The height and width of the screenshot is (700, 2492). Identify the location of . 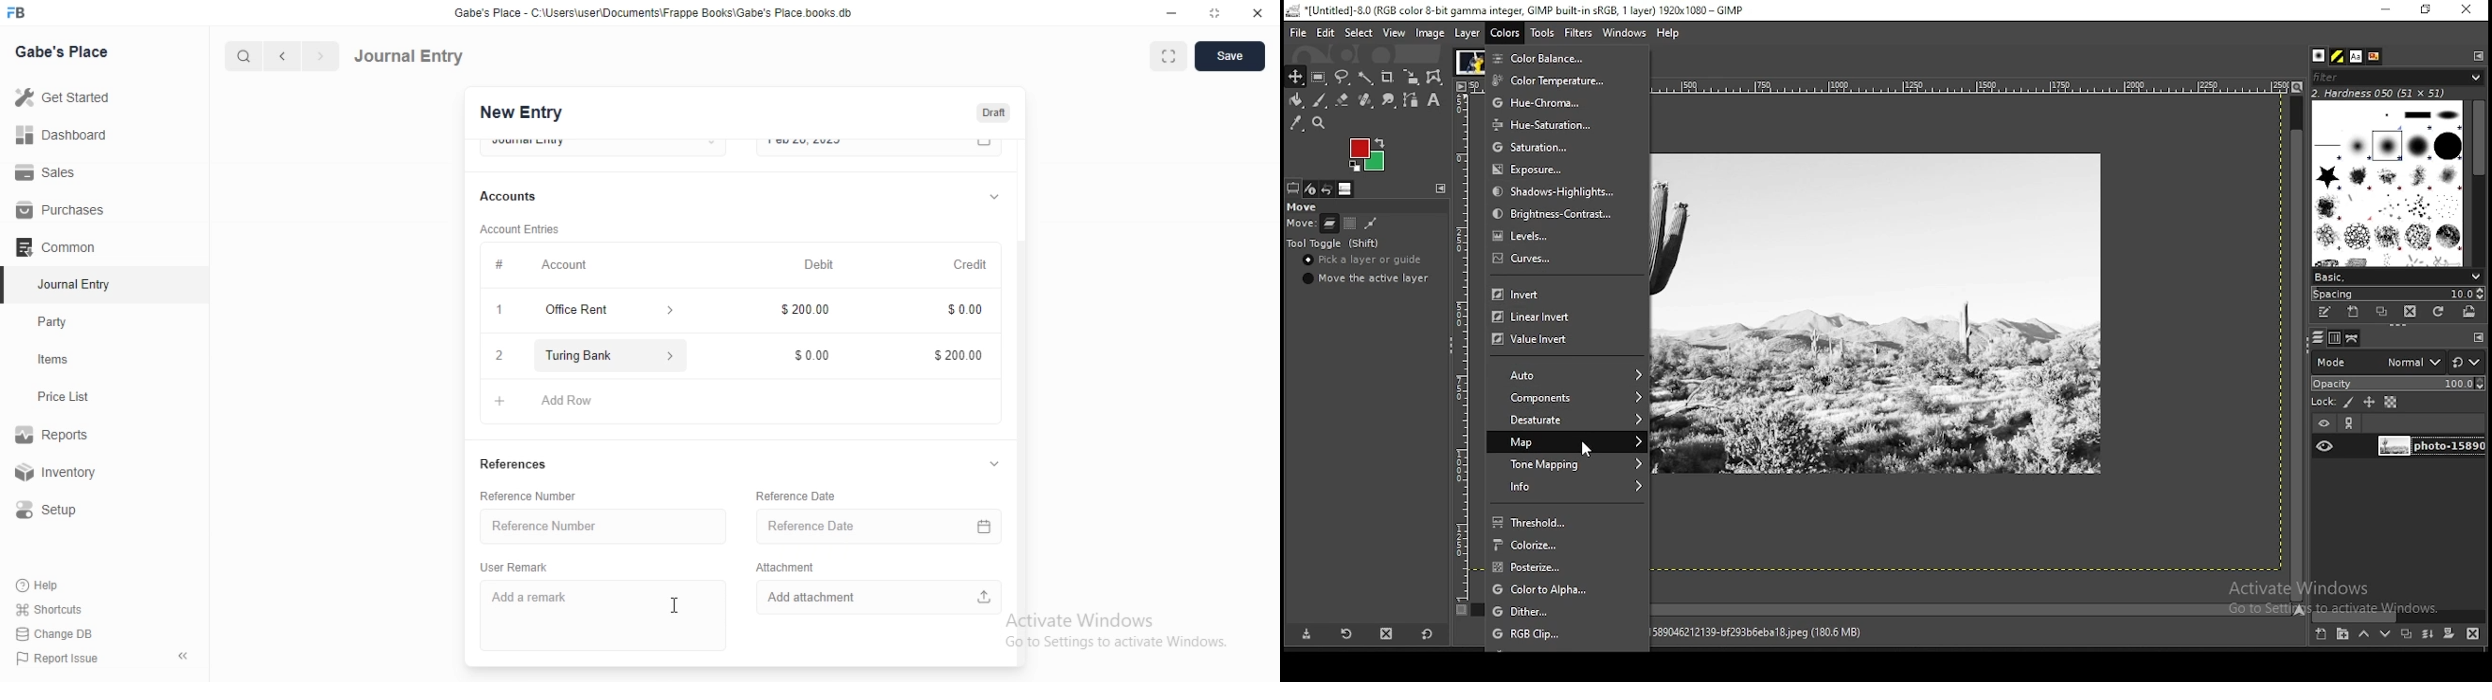
(959, 309).